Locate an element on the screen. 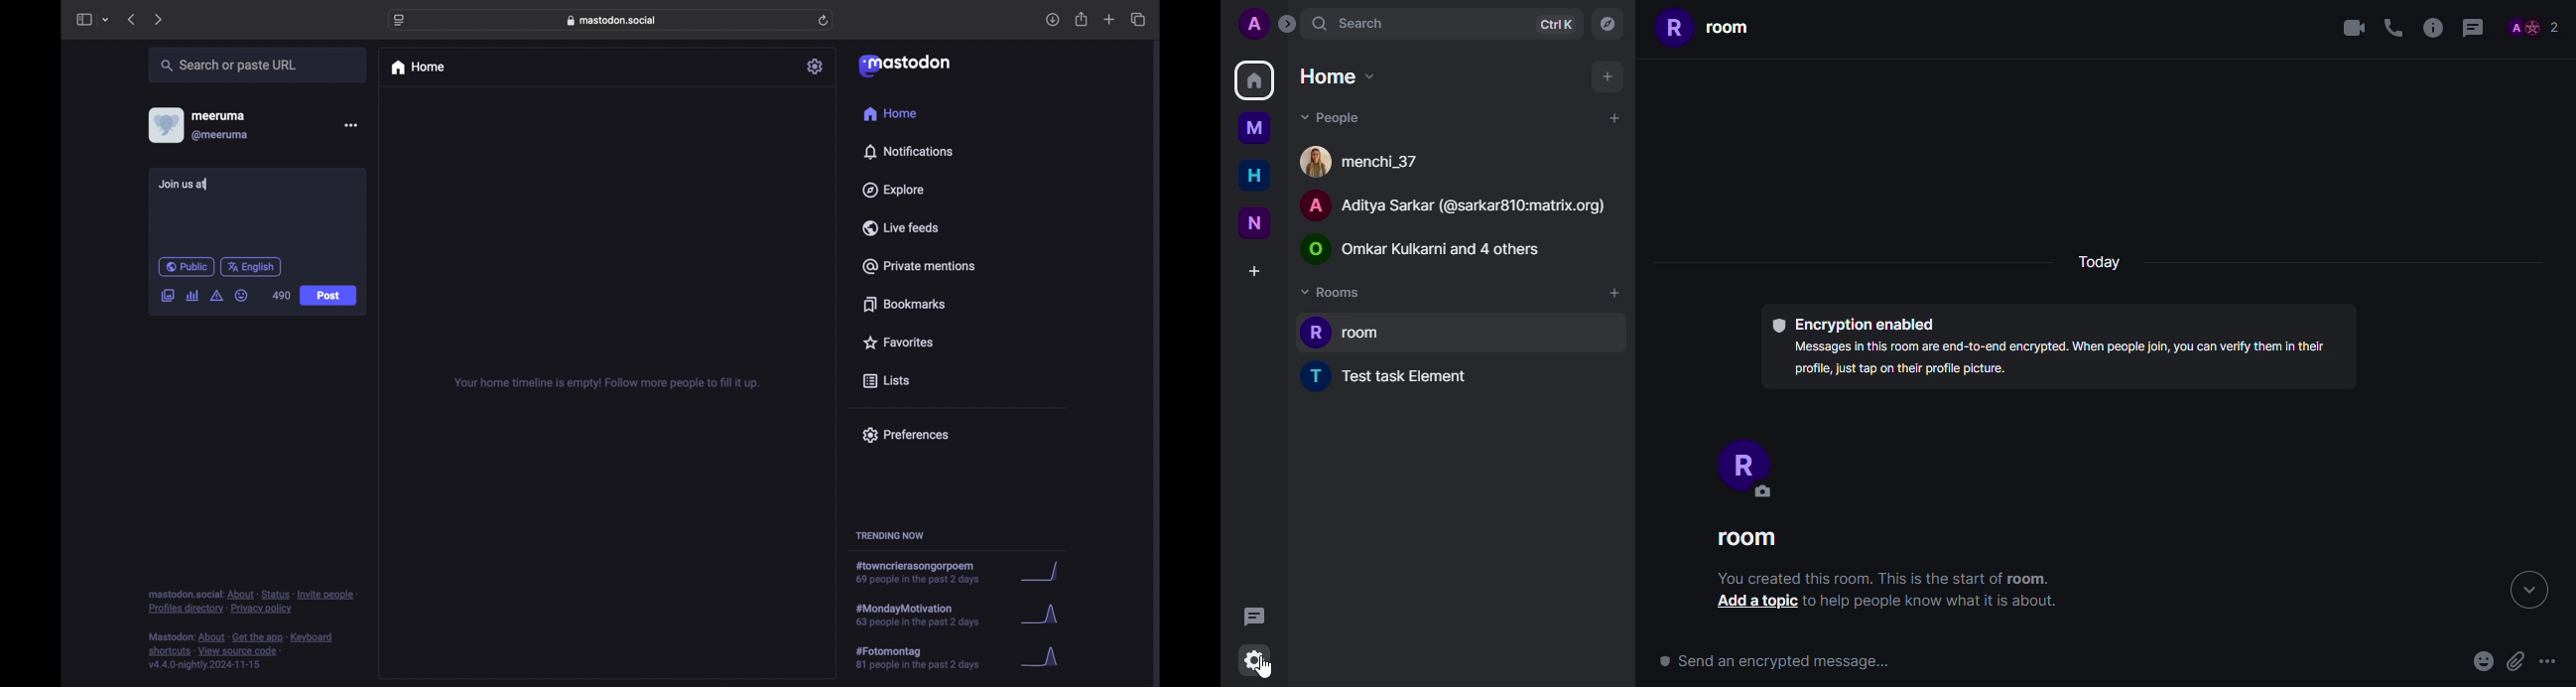 Image resolution: width=2576 pixels, height=700 pixels. navigator is located at coordinates (1607, 23).